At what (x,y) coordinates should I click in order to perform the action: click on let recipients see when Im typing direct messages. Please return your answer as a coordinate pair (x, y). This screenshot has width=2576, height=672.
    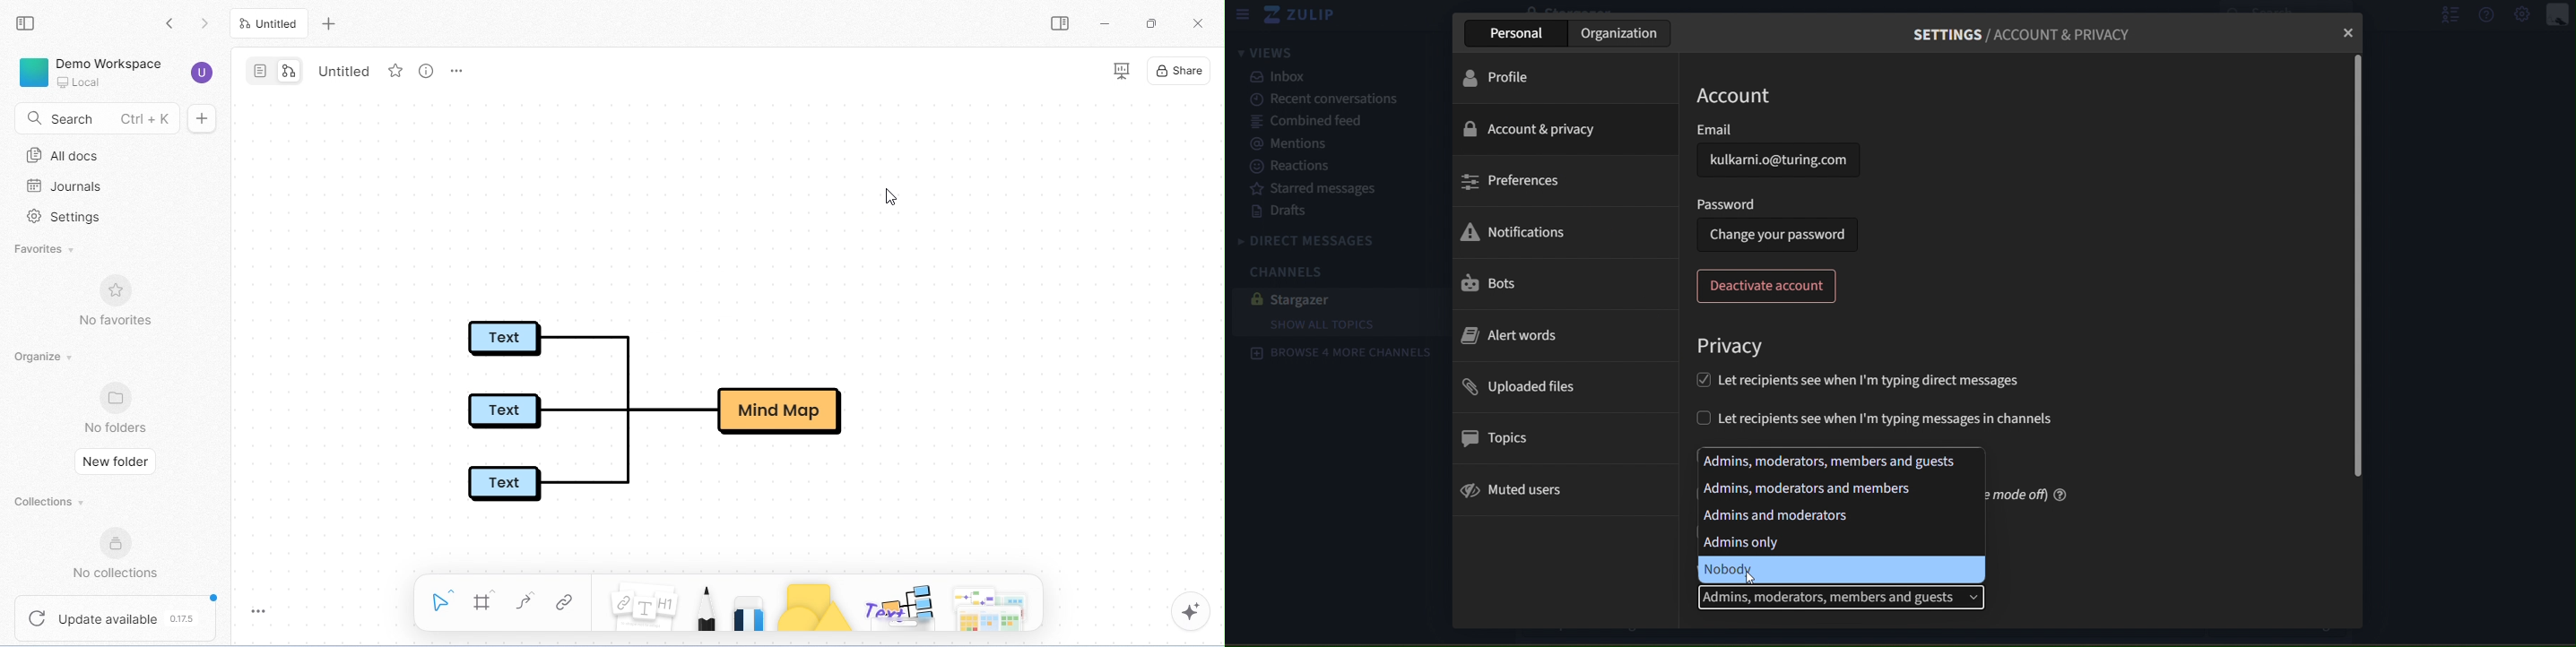
    Looking at the image, I should click on (1857, 378).